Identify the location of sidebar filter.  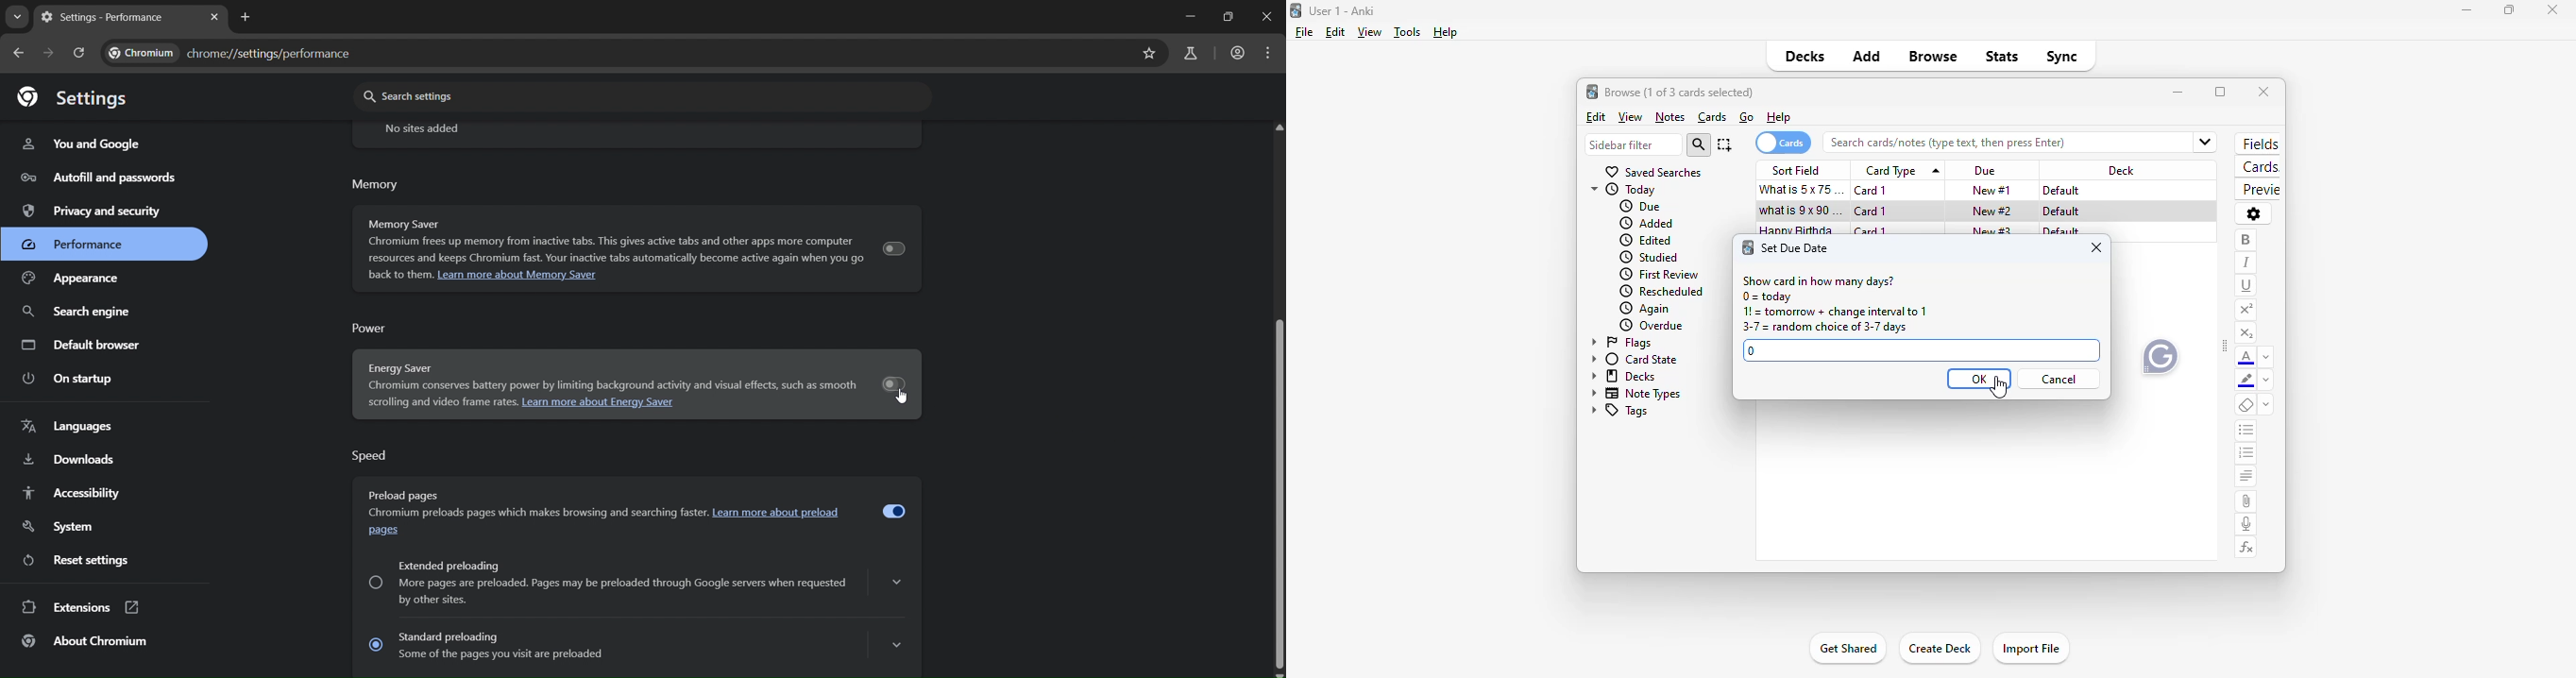
(1635, 144).